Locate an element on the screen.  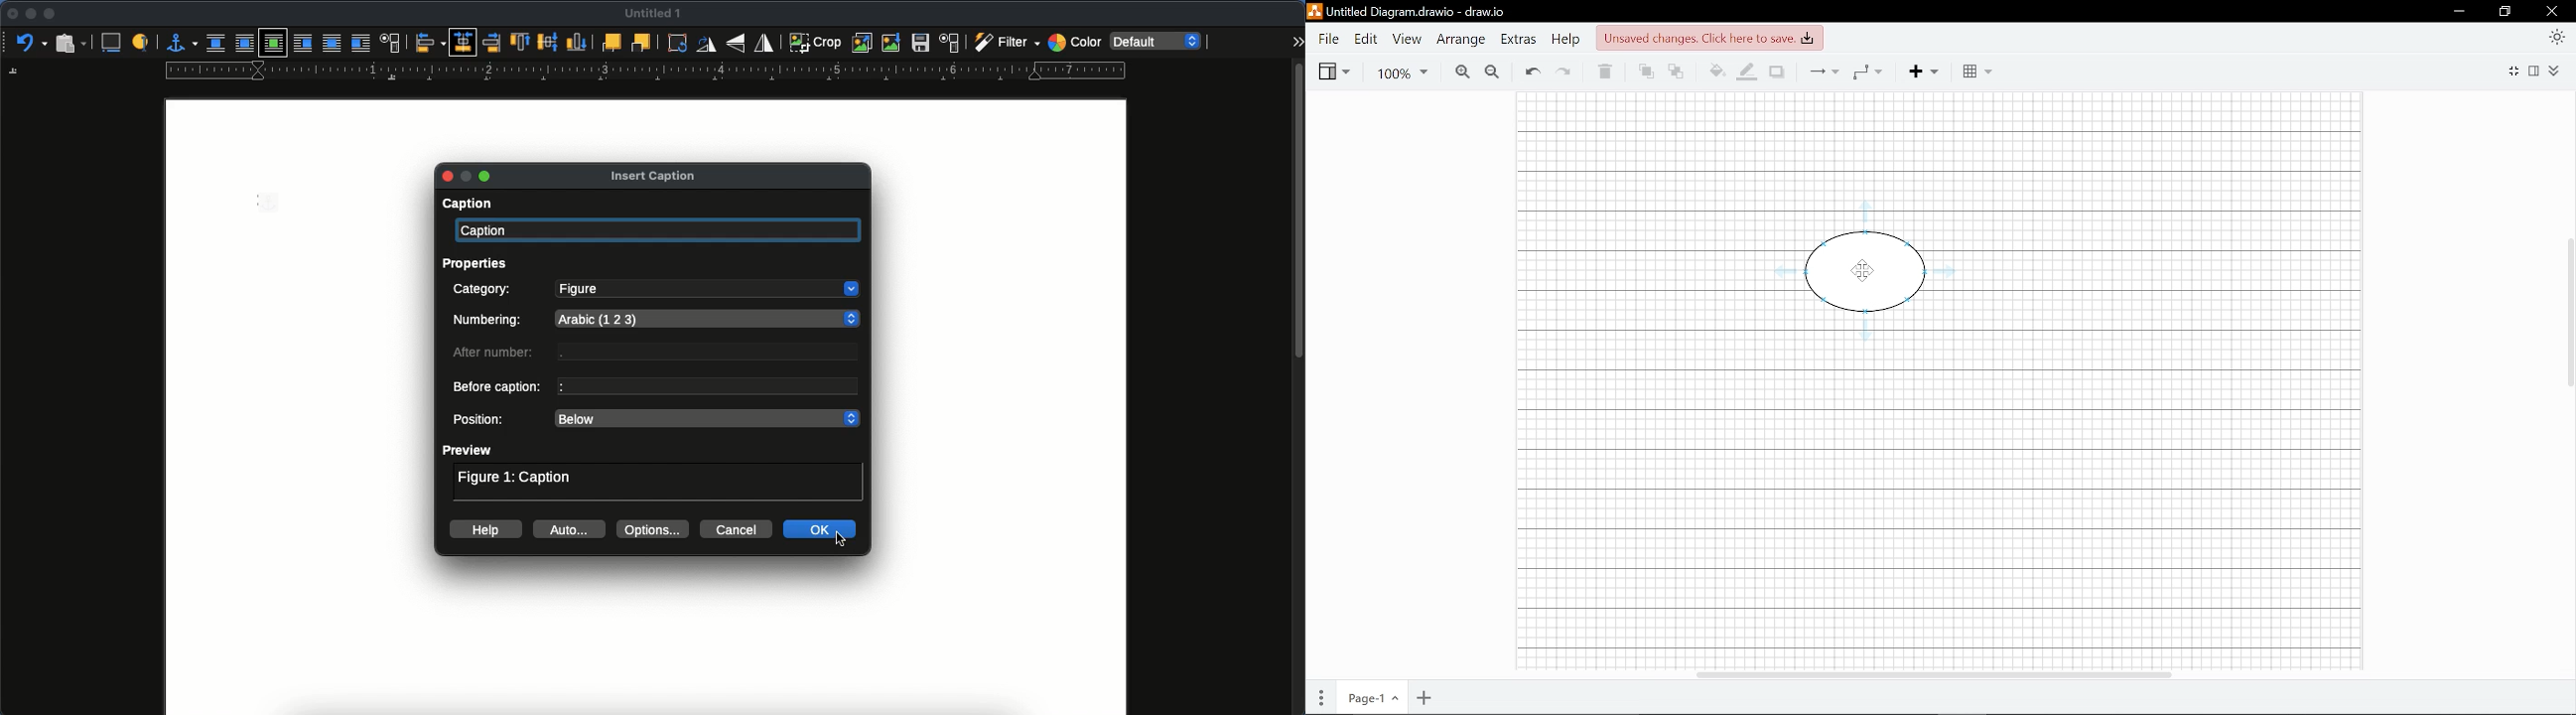
align objects is located at coordinates (431, 42).